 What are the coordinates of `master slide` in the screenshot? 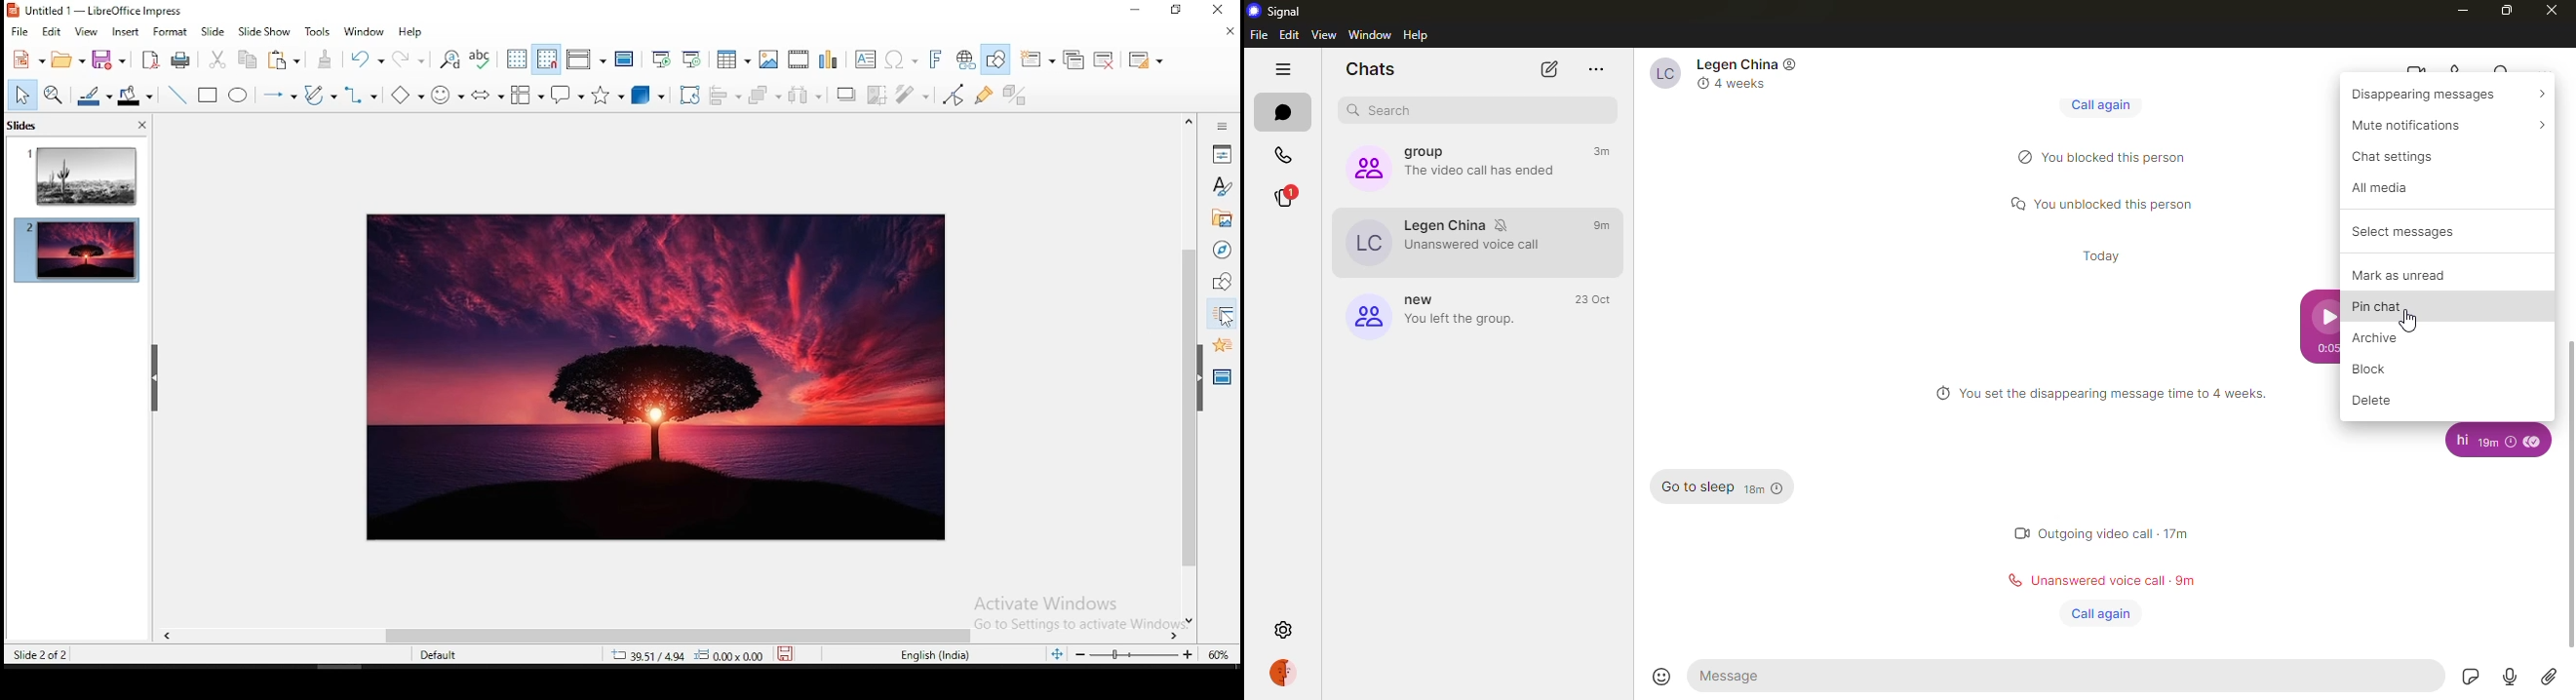 It's located at (625, 56).